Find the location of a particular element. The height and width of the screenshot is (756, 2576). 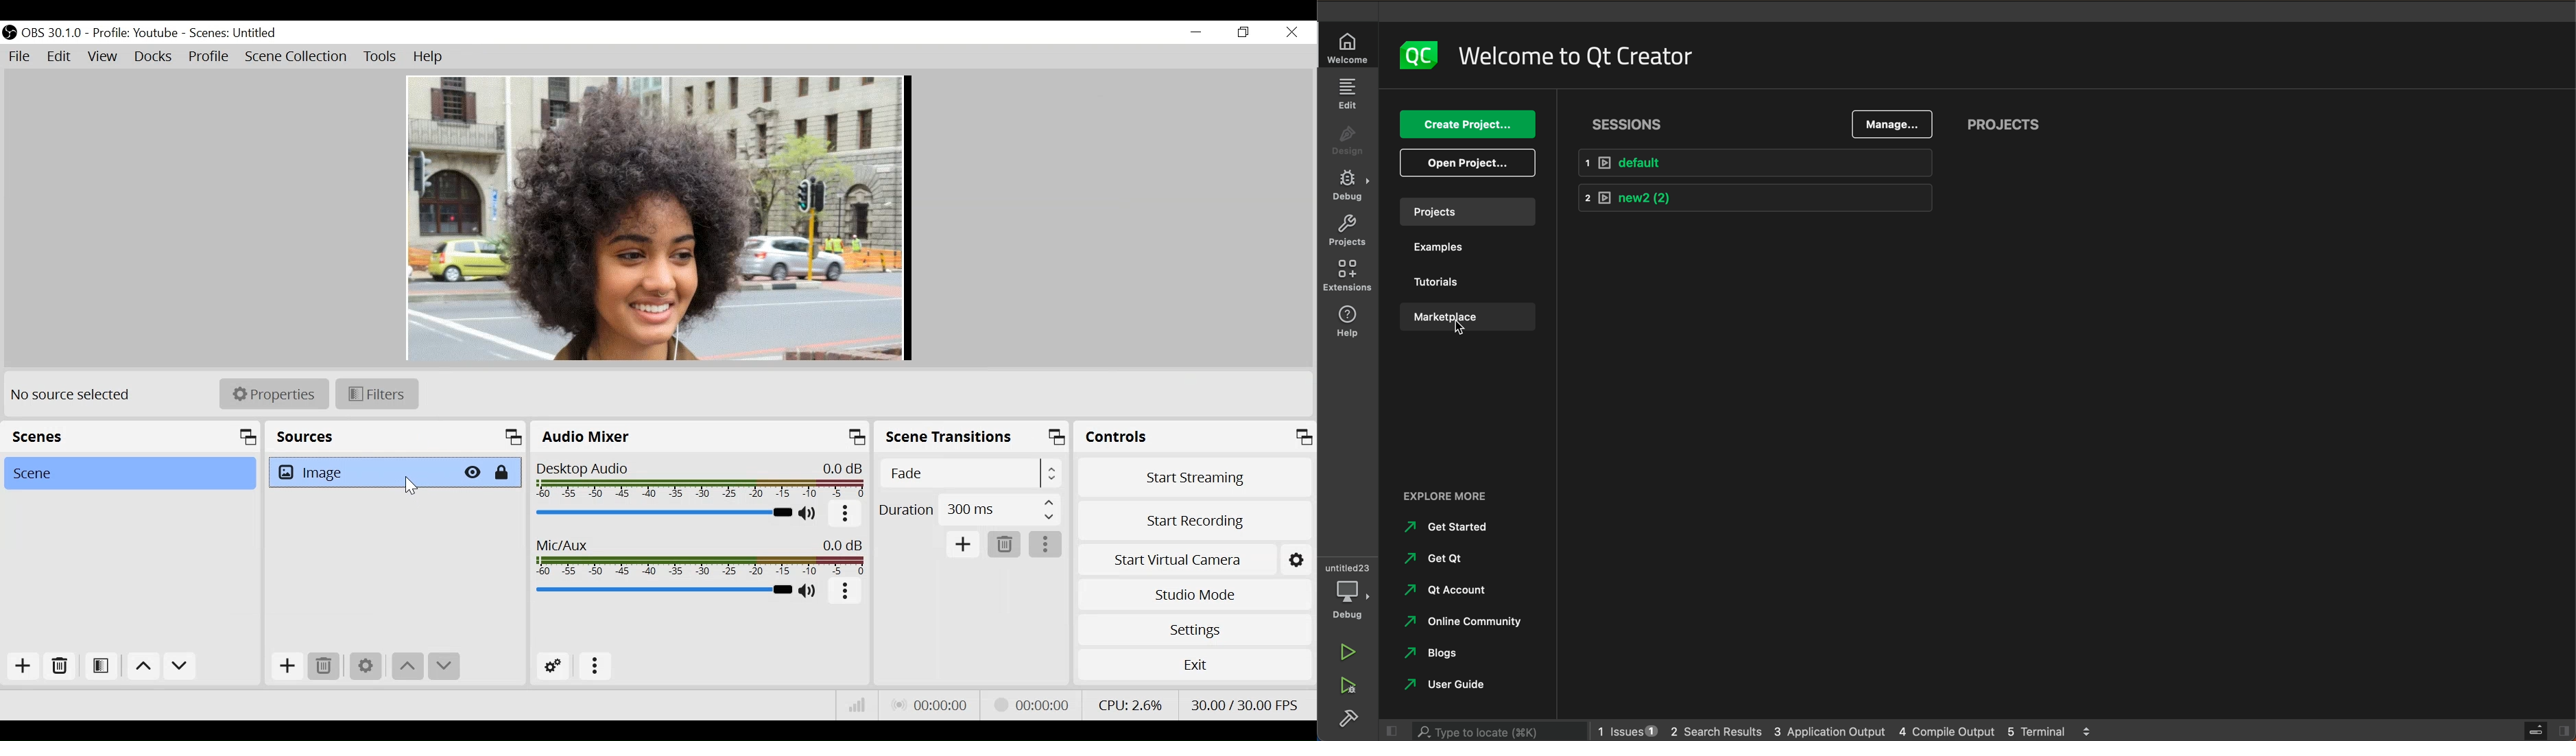

default is located at coordinates (1755, 164).